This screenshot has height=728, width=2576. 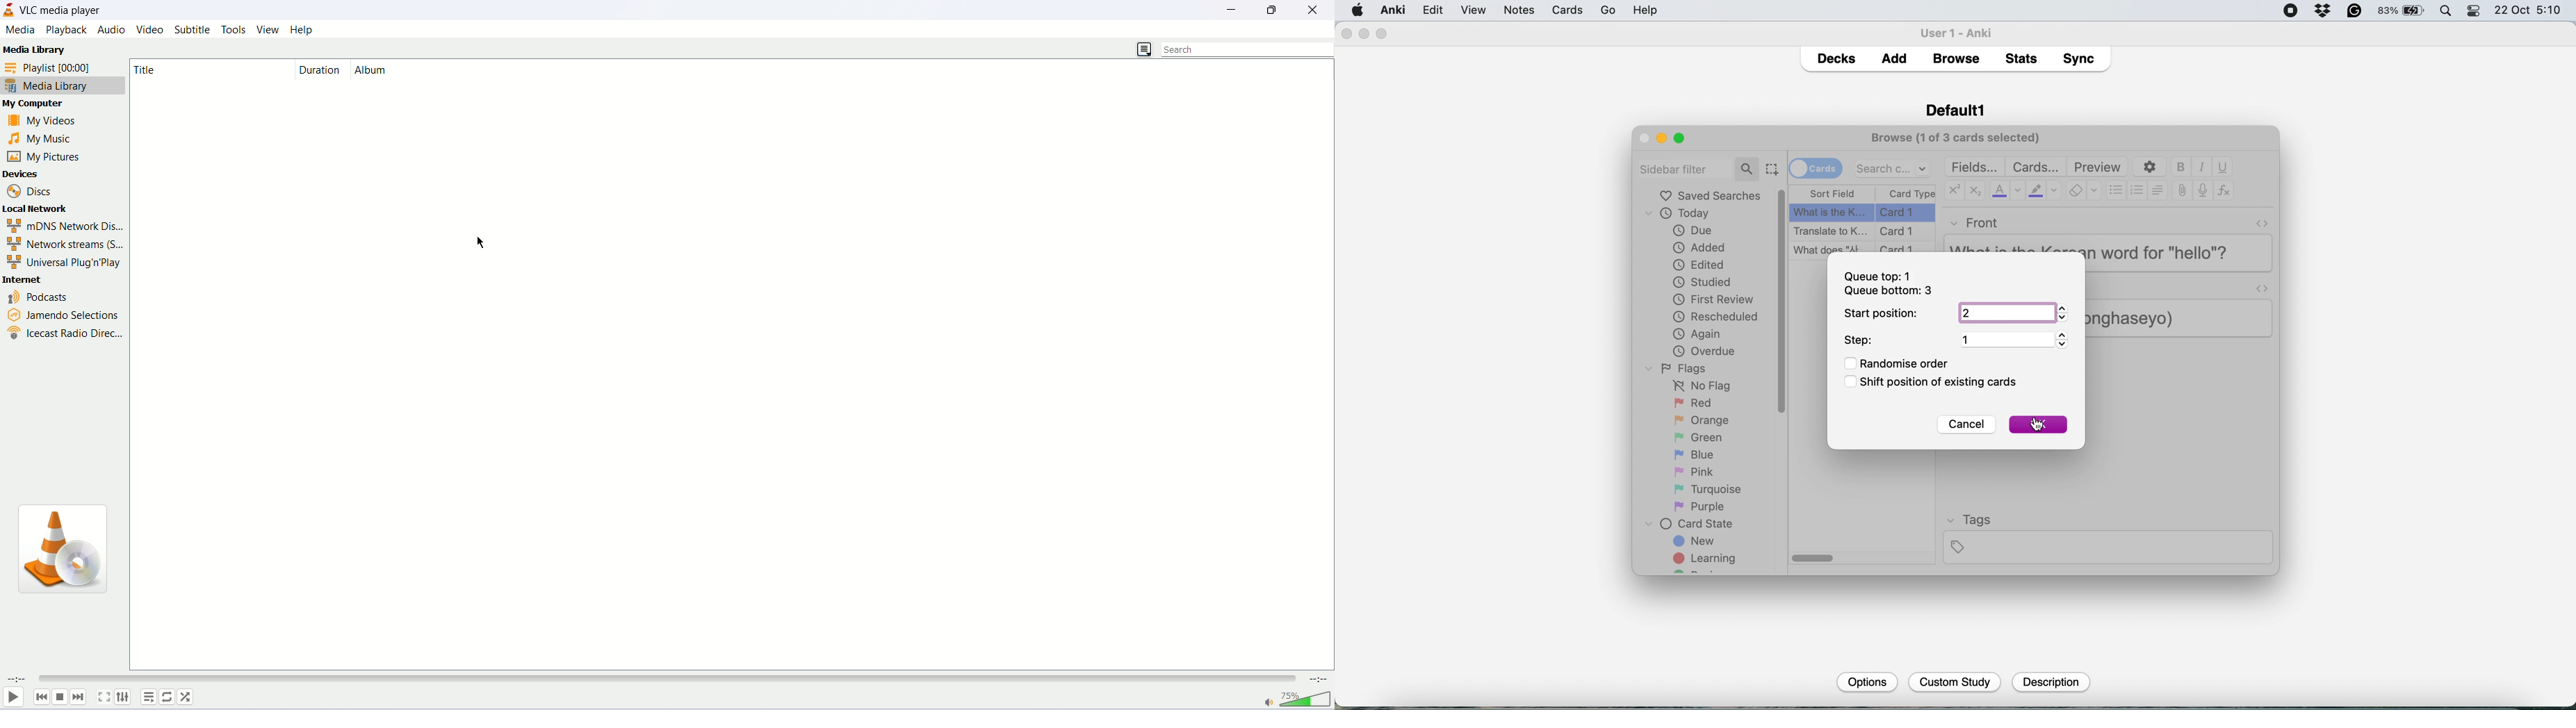 What do you see at coordinates (1708, 560) in the screenshot?
I see `learning` at bounding box center [1708, 560].